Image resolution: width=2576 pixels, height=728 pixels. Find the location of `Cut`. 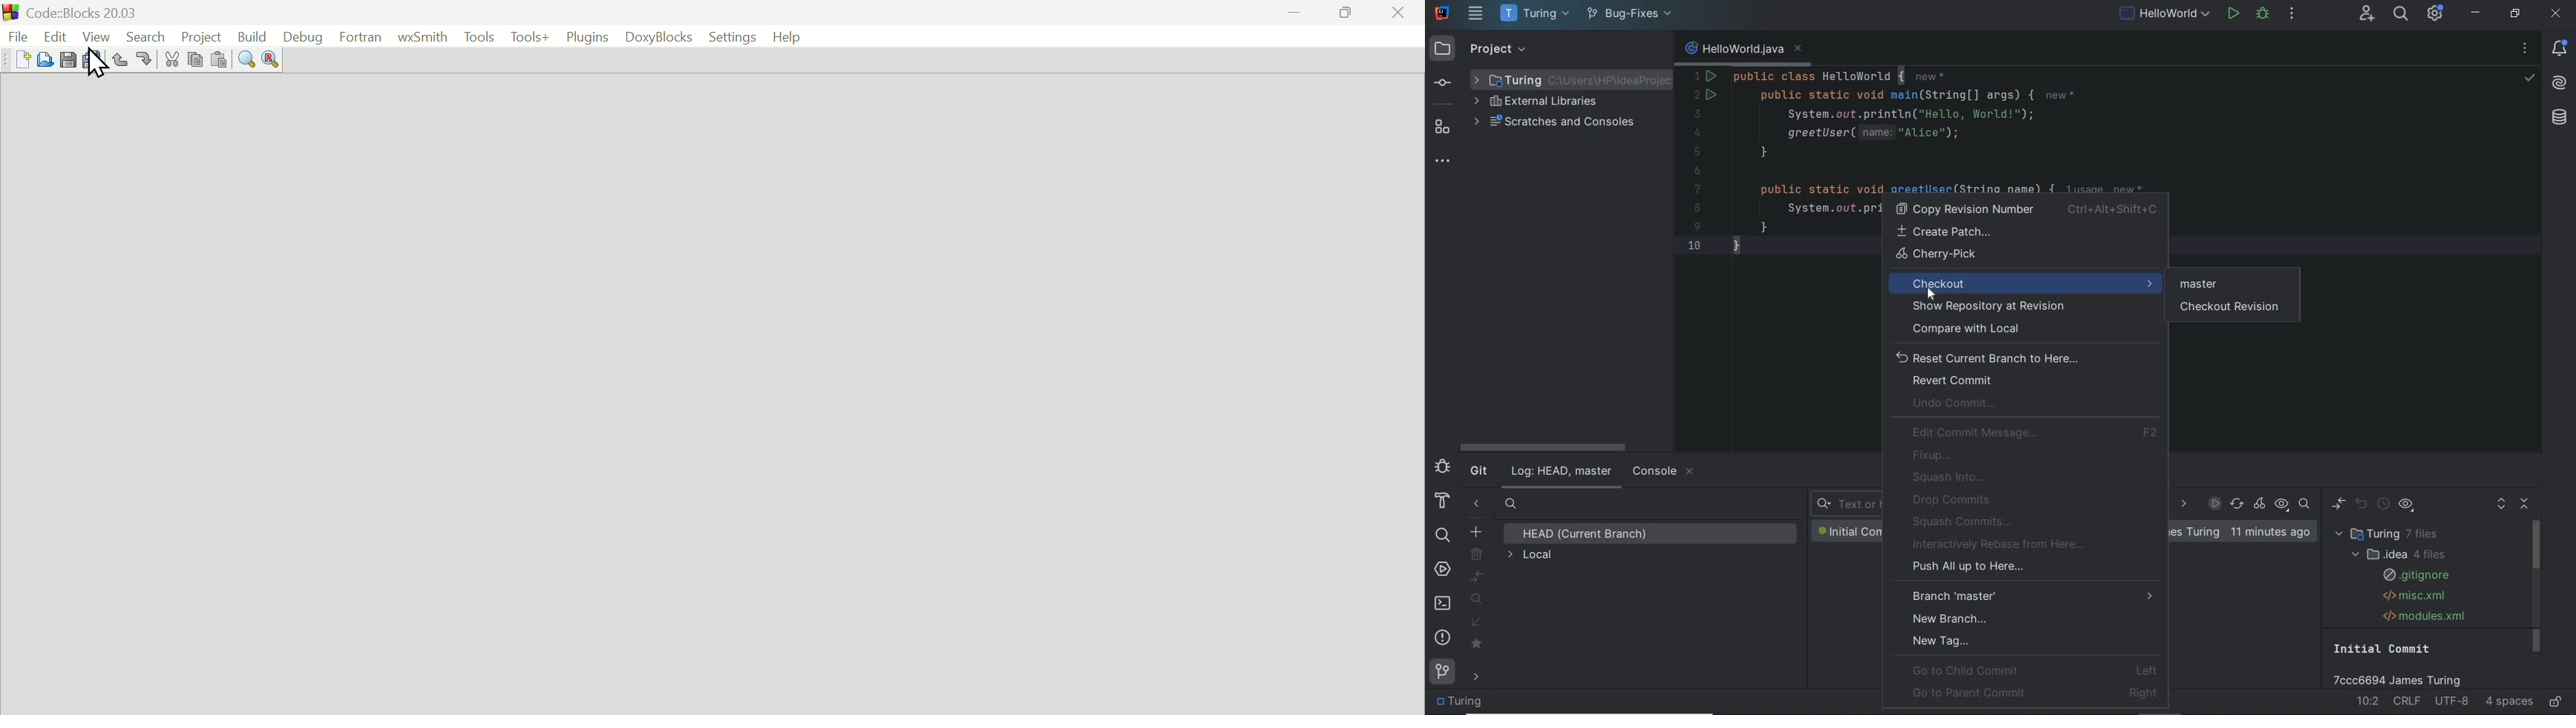

Cut is located at coordinates (172, 59).